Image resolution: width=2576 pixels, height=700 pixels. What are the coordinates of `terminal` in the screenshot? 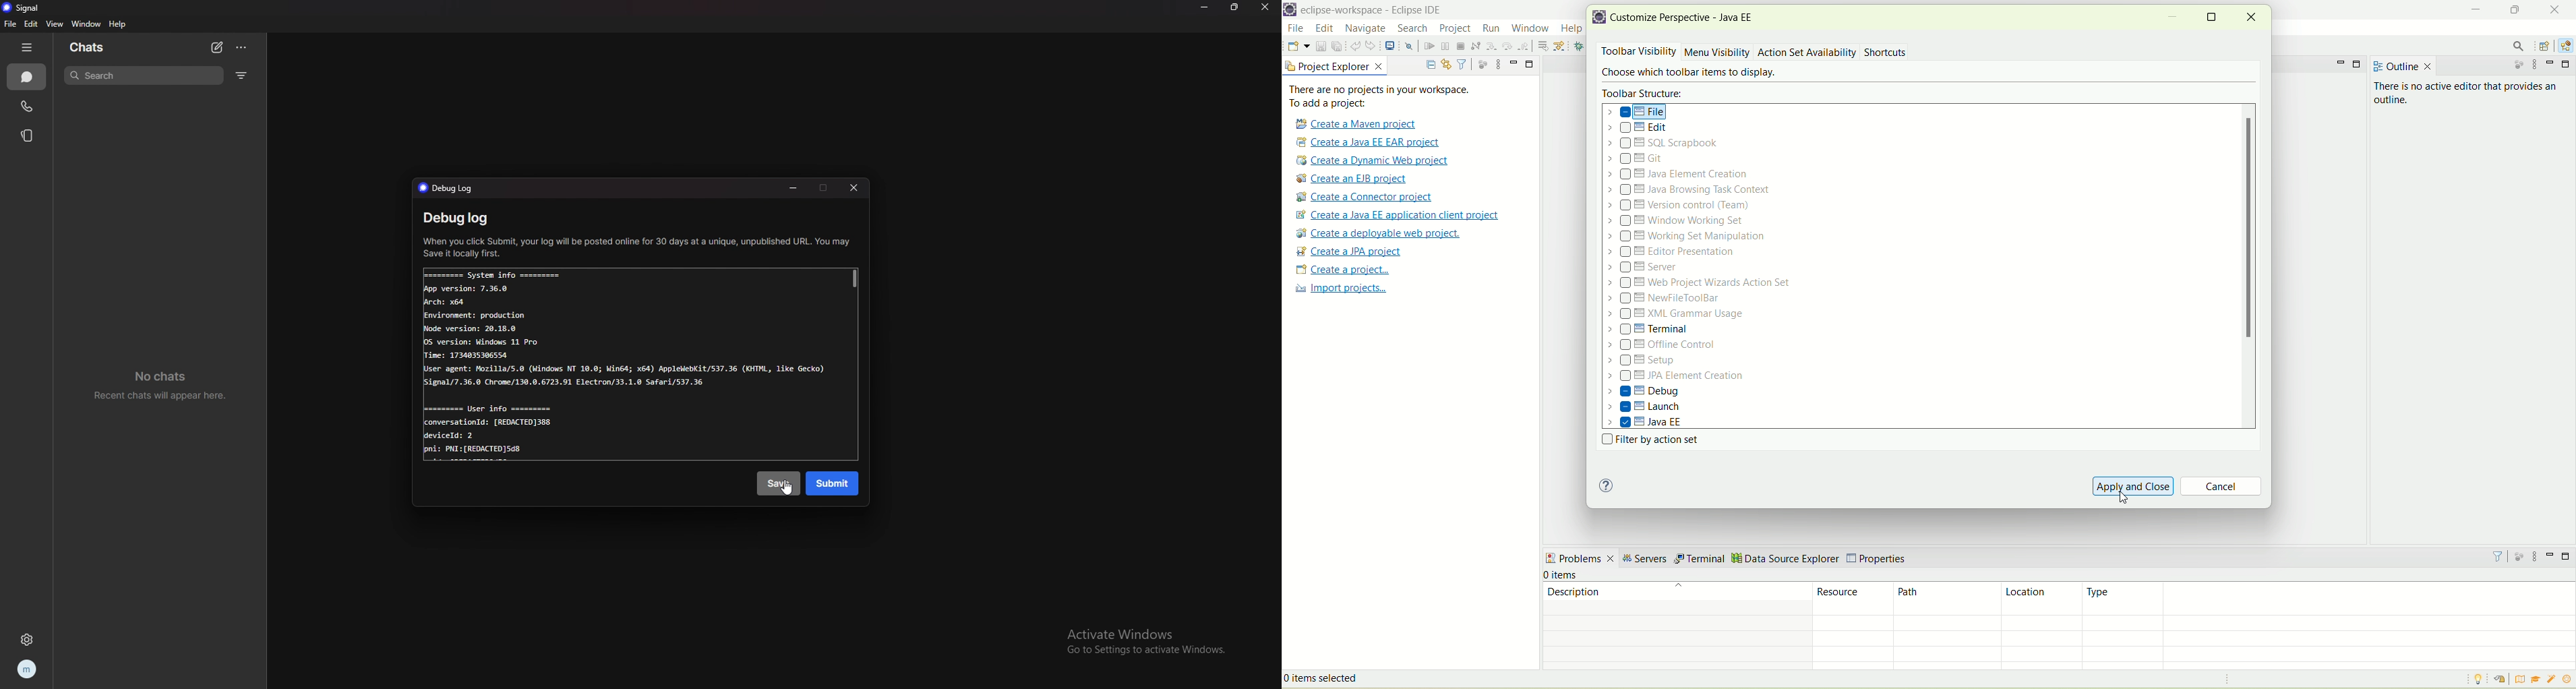 It's located at (1669, 329).